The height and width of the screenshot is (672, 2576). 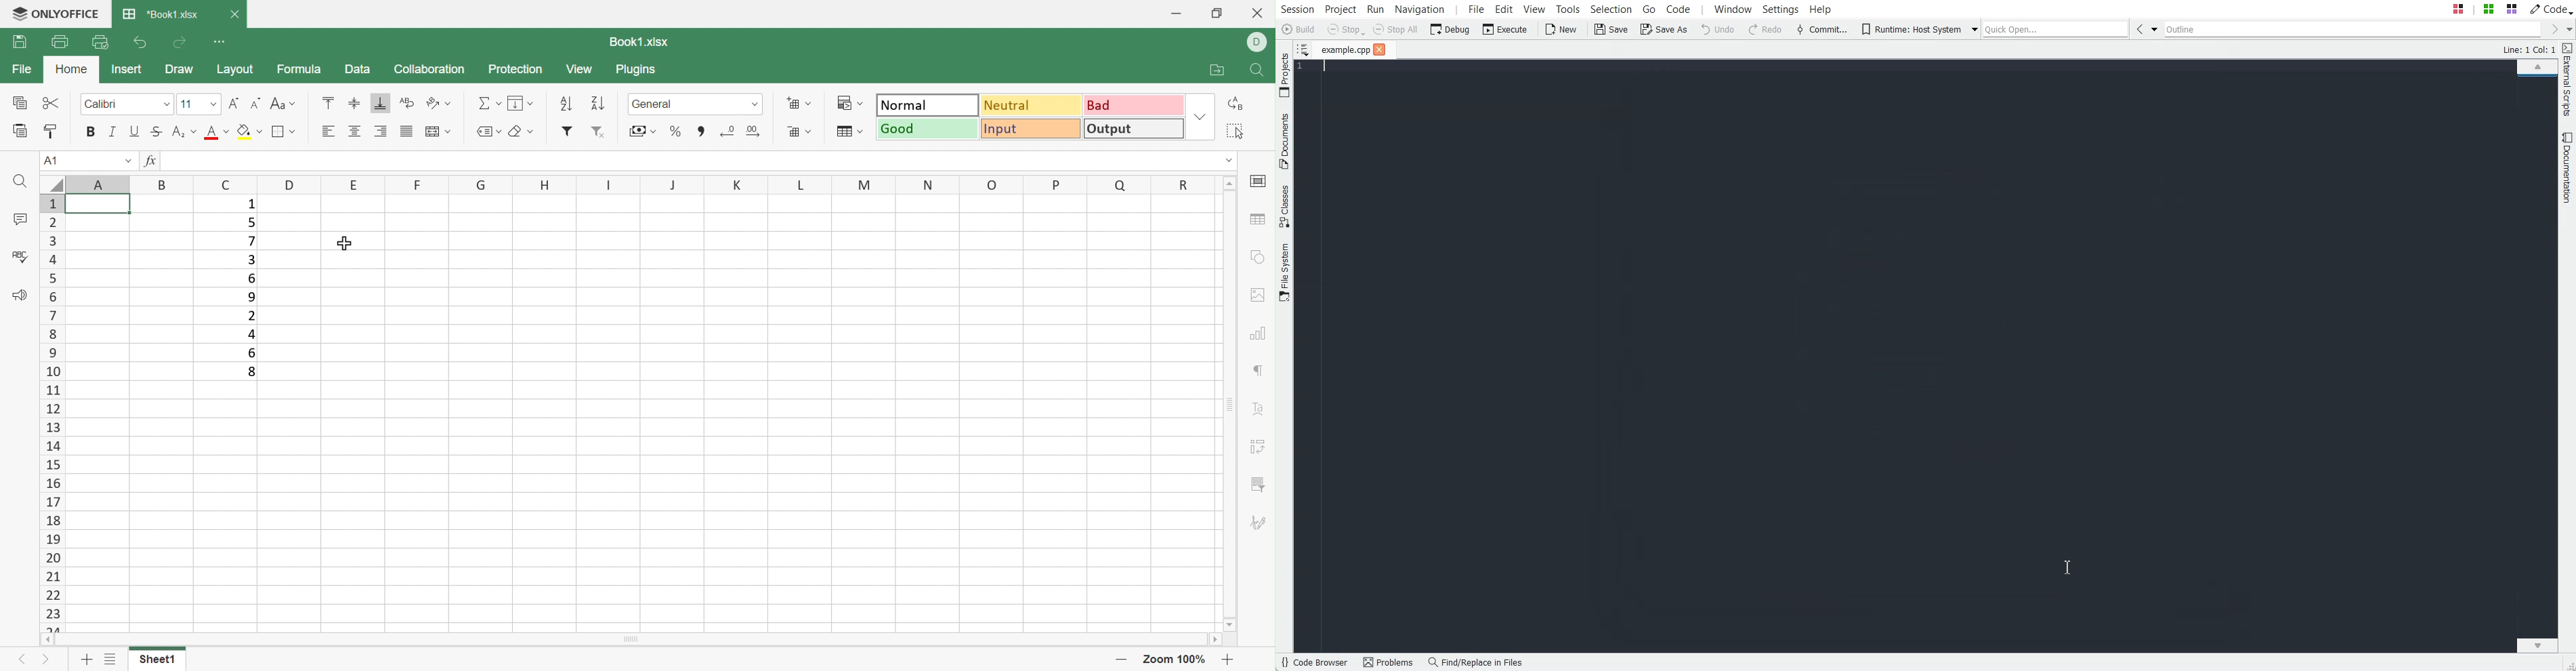 I want to click on Fill, so click(x=520, y=103).